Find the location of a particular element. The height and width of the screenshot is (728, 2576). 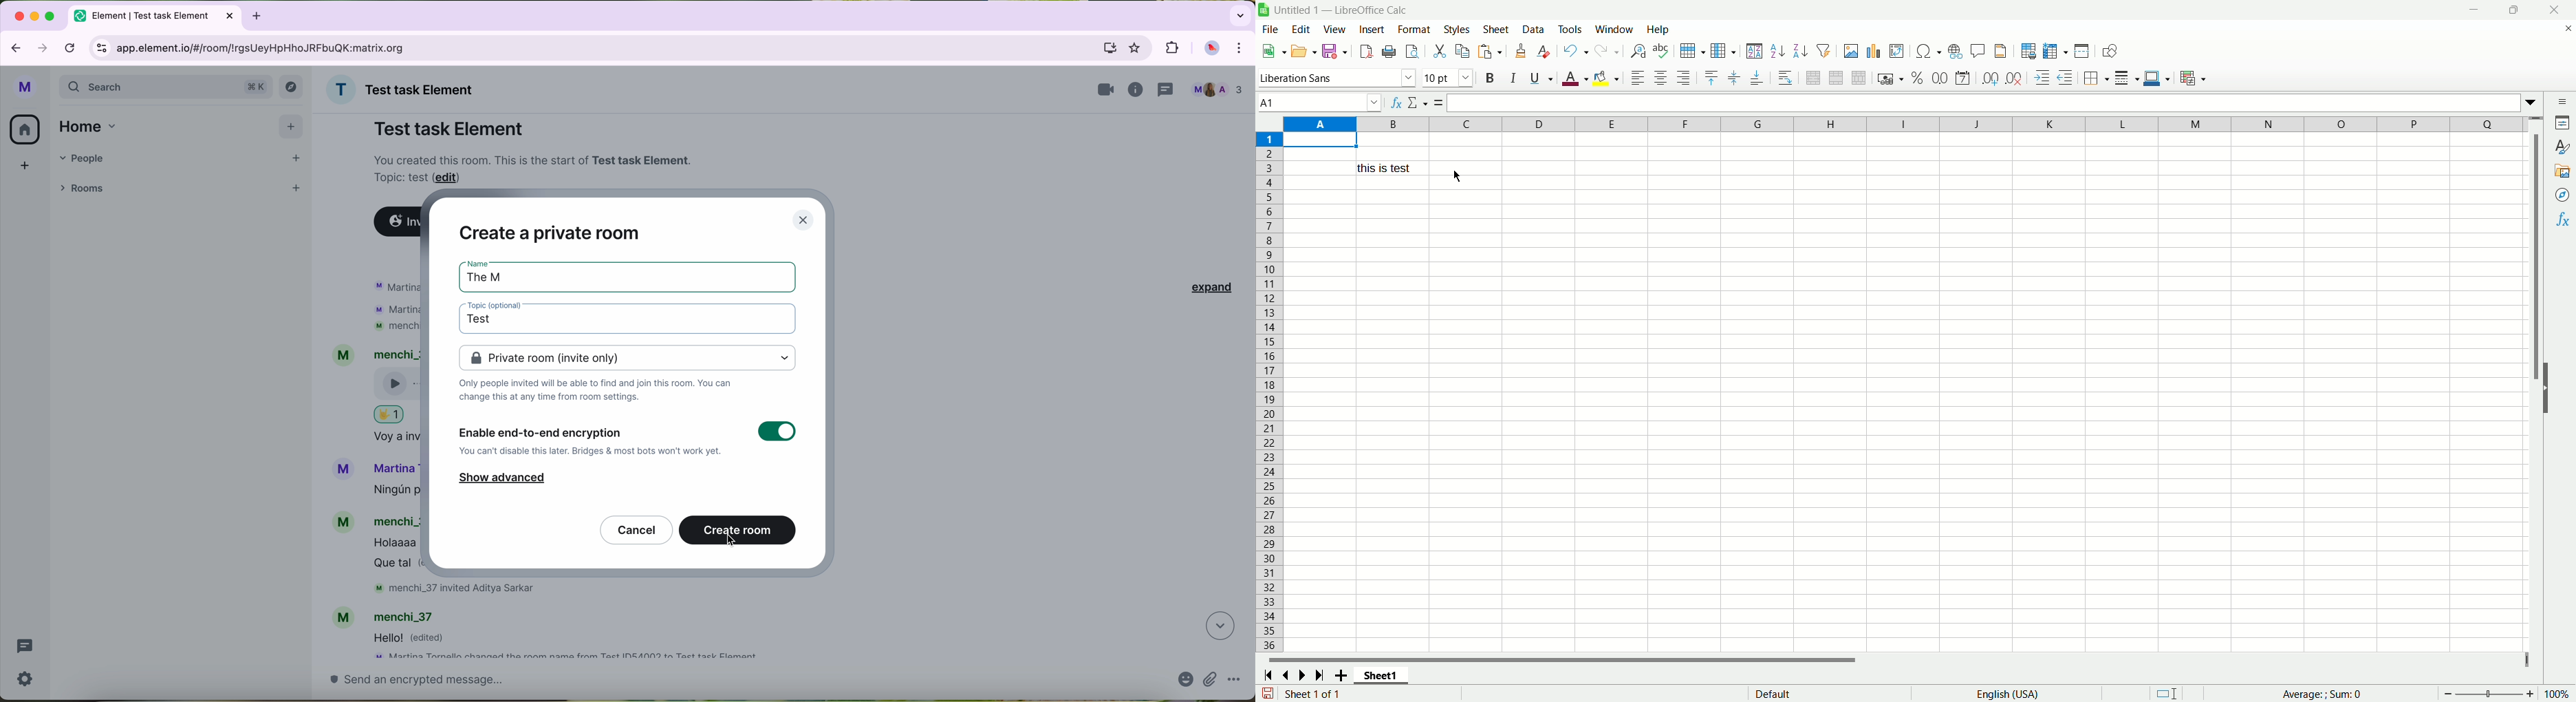

profile picture is located at coordinates (1212, 49).